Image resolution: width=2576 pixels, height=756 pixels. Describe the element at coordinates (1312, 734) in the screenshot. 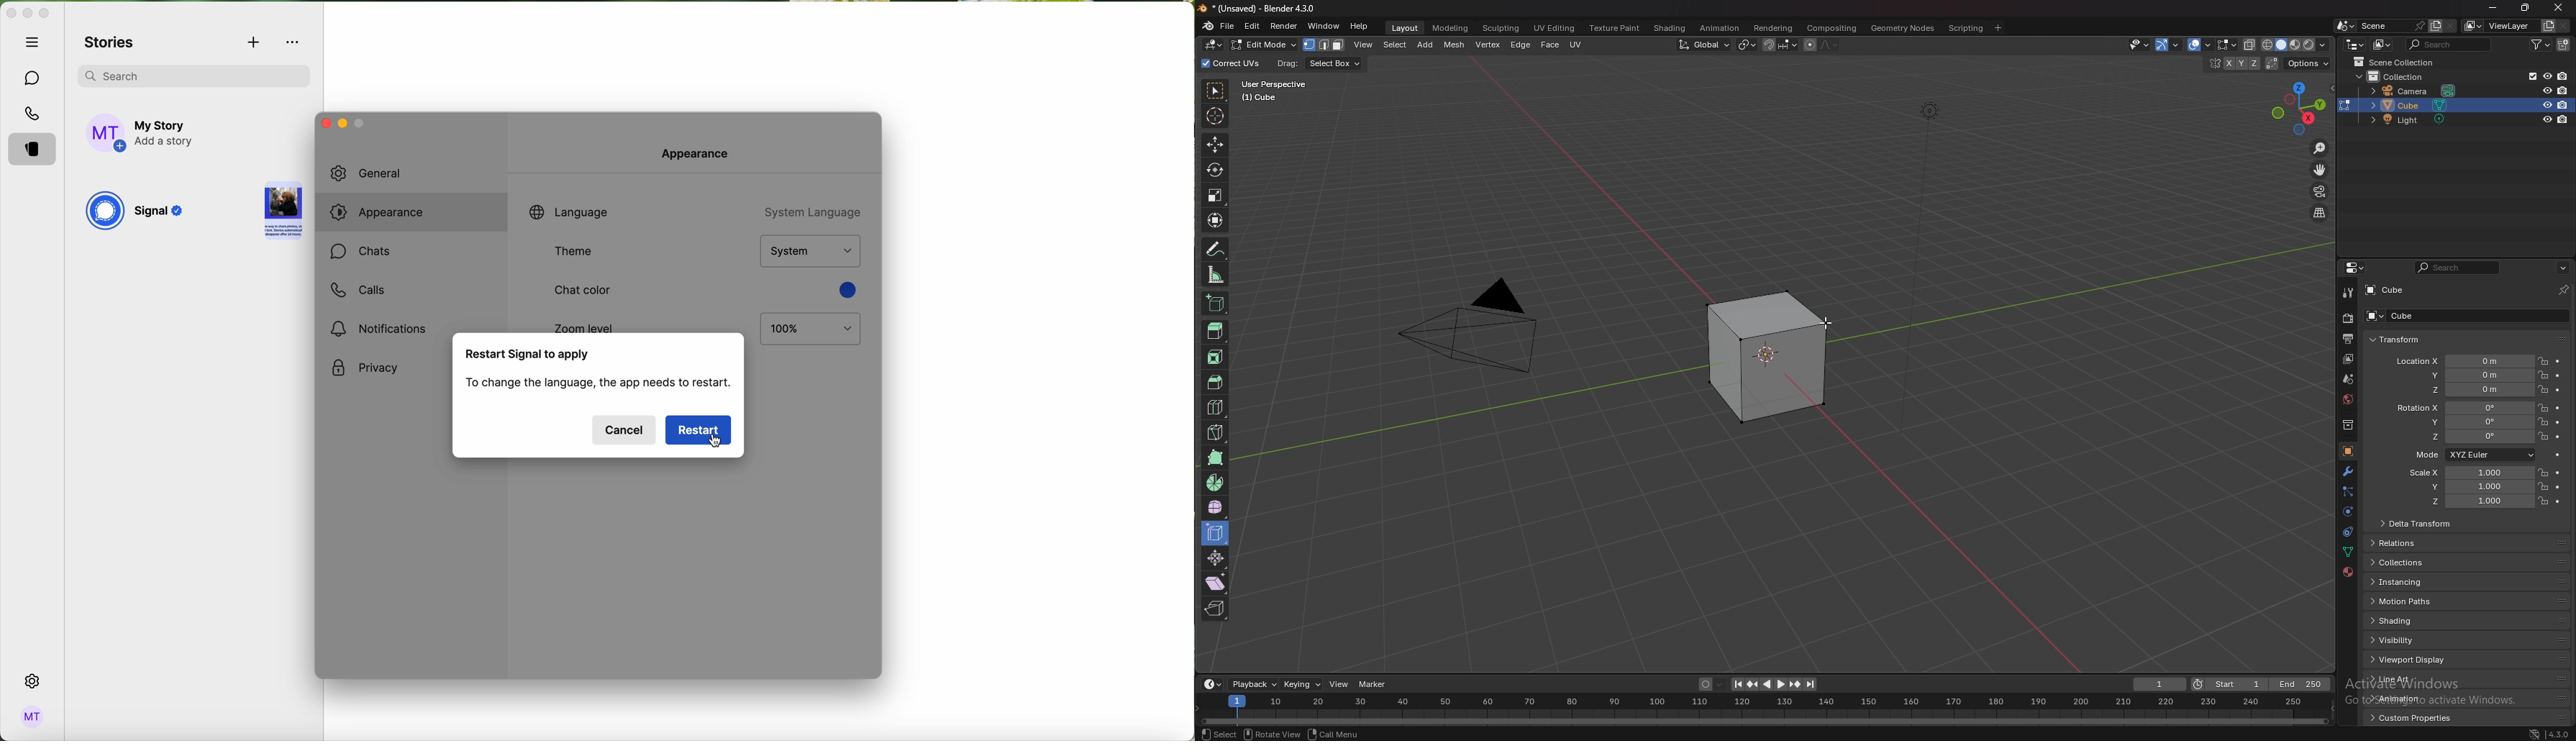

I see `status bar` at that location.